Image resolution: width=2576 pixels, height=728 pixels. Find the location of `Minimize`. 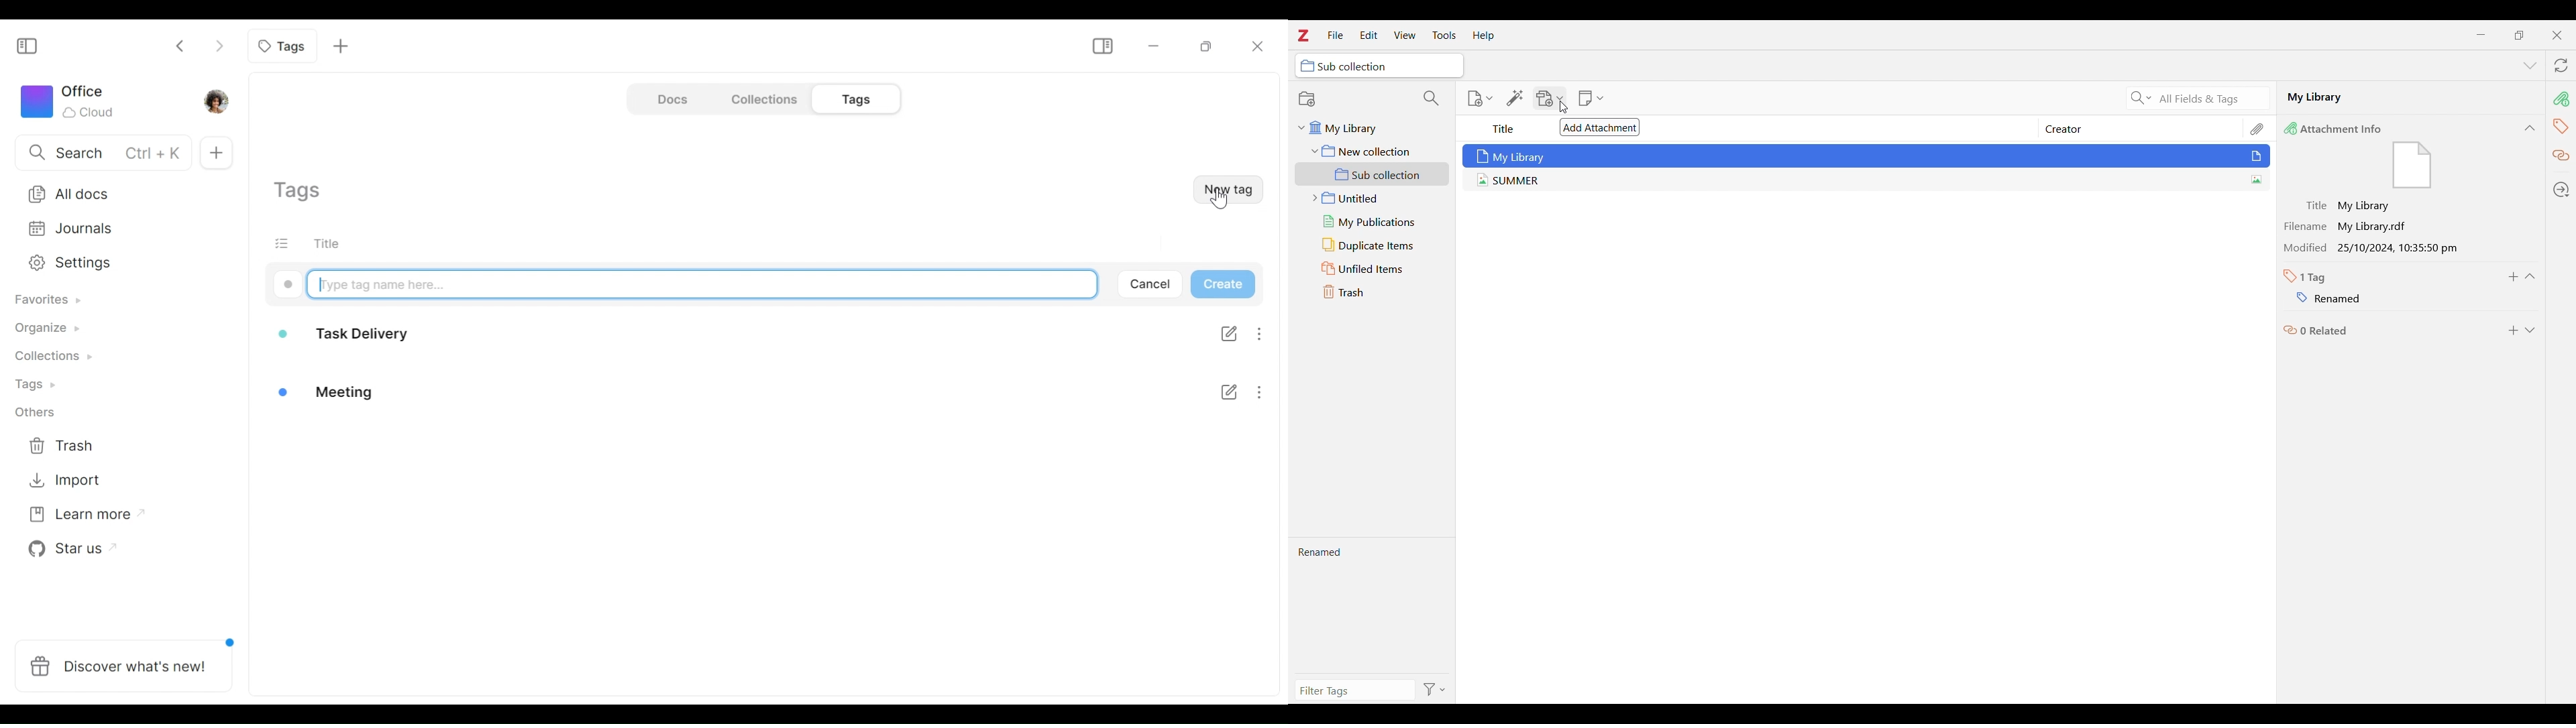

Minimize is located at coordinates (2481, 35).